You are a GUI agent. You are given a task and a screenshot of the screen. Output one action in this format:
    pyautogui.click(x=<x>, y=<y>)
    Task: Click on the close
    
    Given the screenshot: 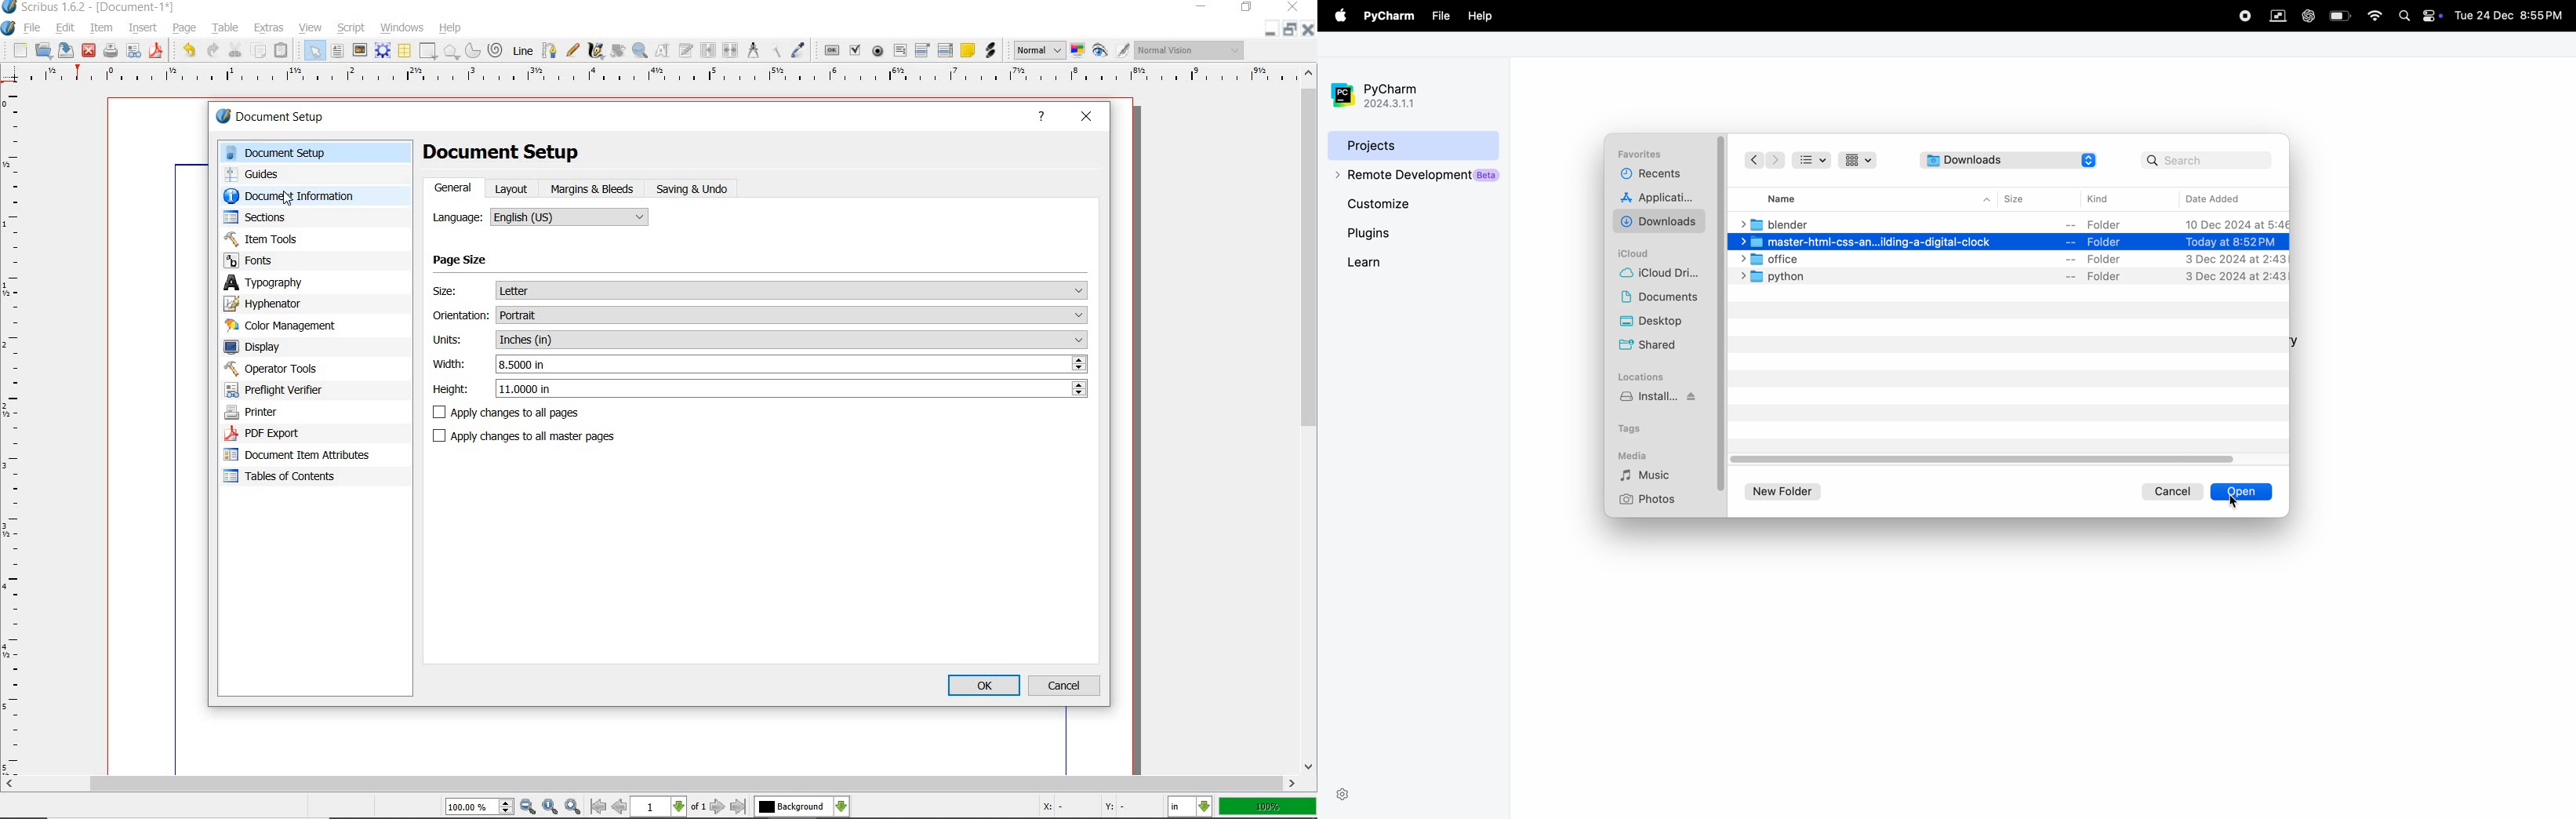 What is the action you would take?
    pyautogui.click(x=1087, y=118)
    